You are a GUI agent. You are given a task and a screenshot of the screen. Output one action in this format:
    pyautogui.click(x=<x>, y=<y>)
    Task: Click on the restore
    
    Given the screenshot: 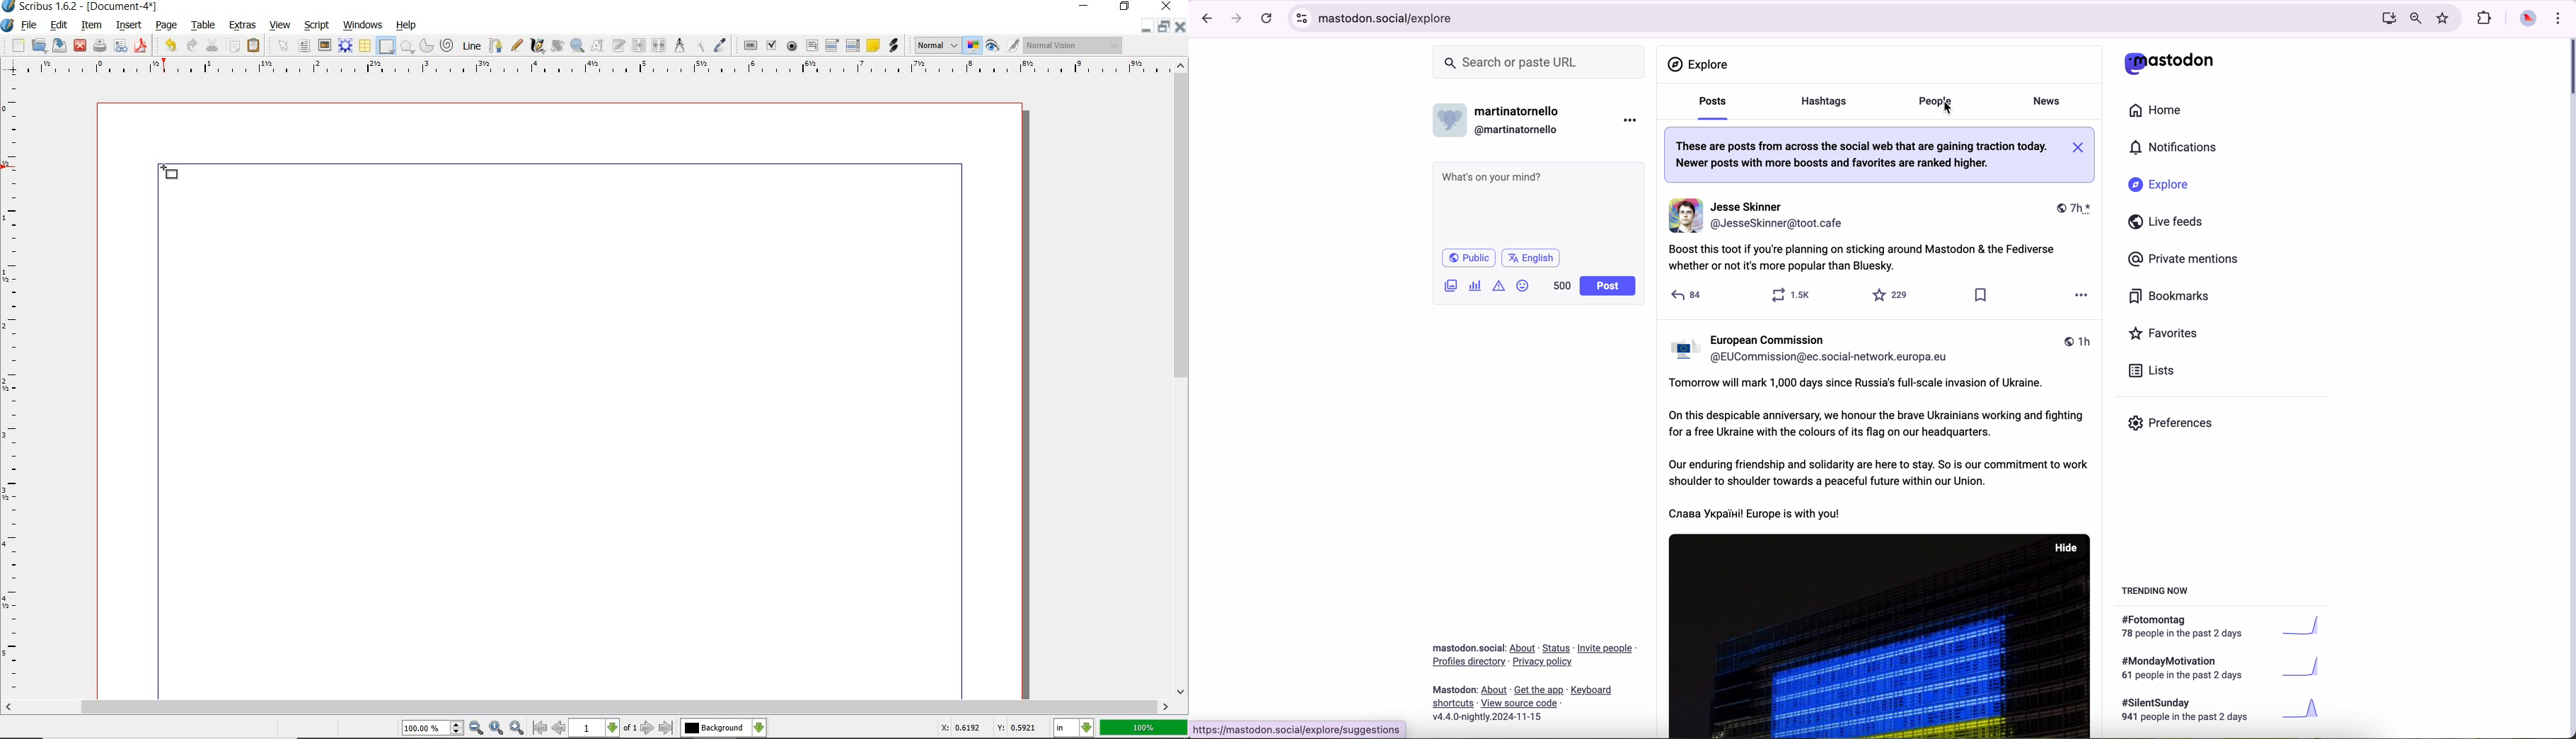 What is the action you would take?
    pyautogui.click(x=1164, y=27)
    